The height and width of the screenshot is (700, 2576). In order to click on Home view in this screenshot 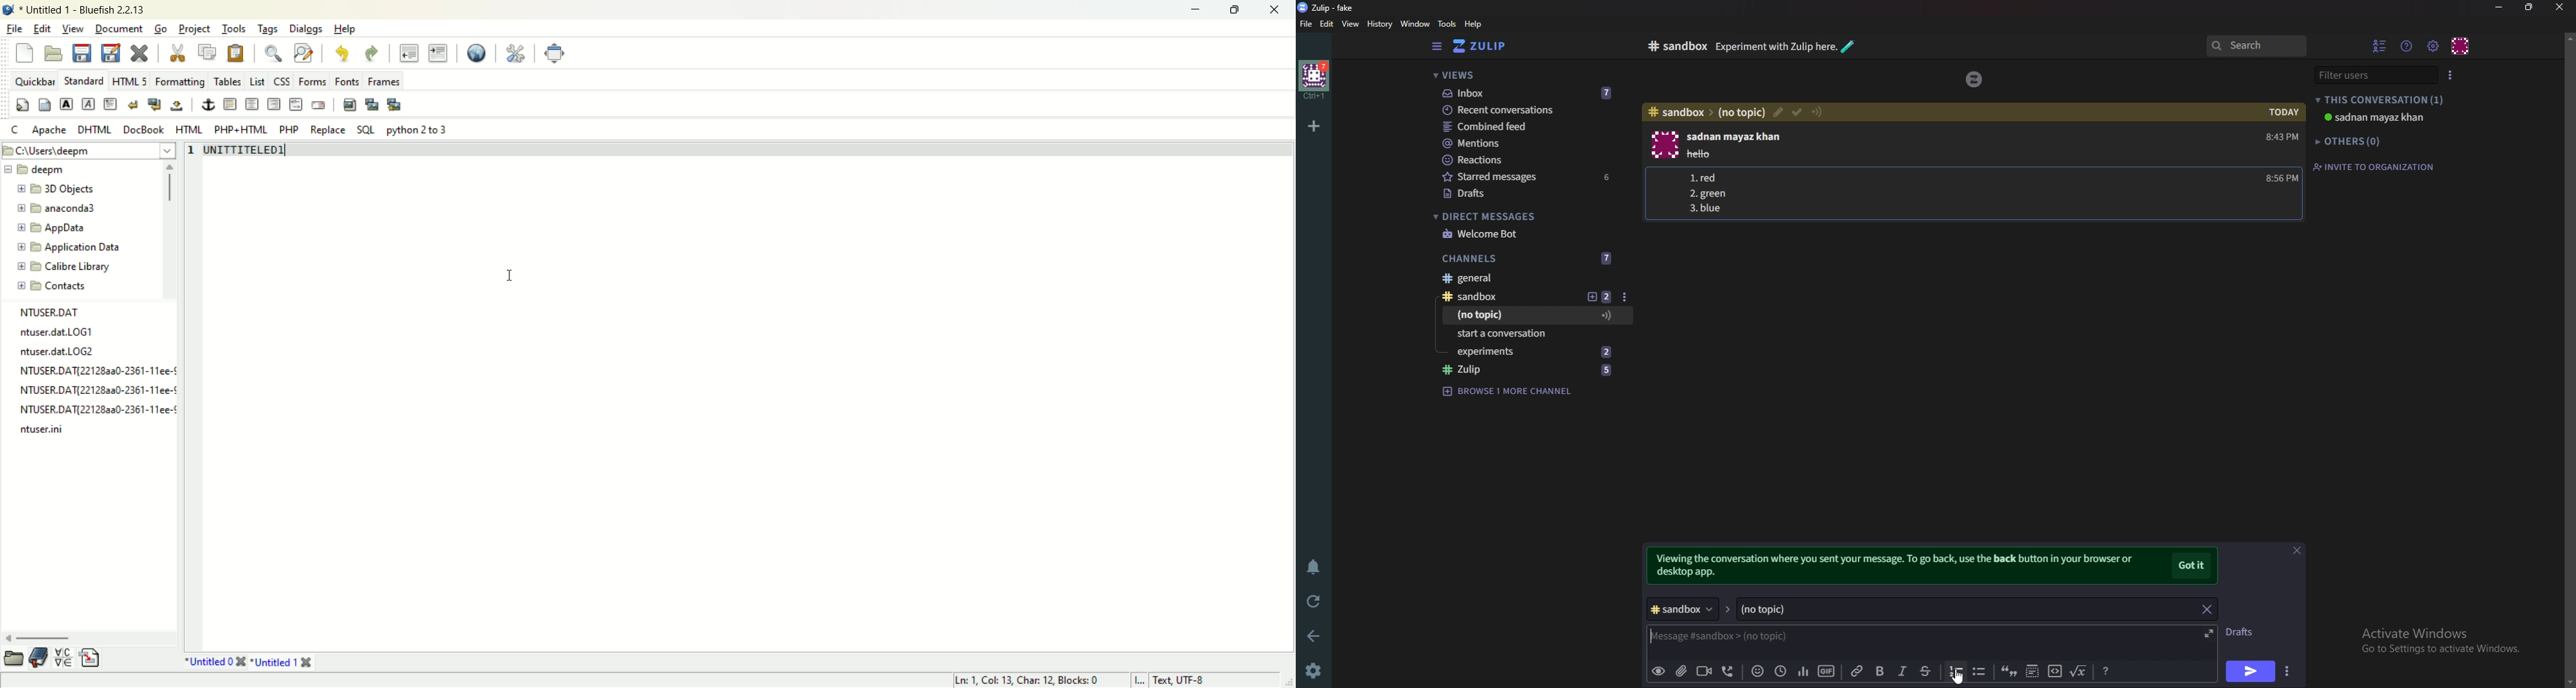, I will do `click(1489, 46)`.